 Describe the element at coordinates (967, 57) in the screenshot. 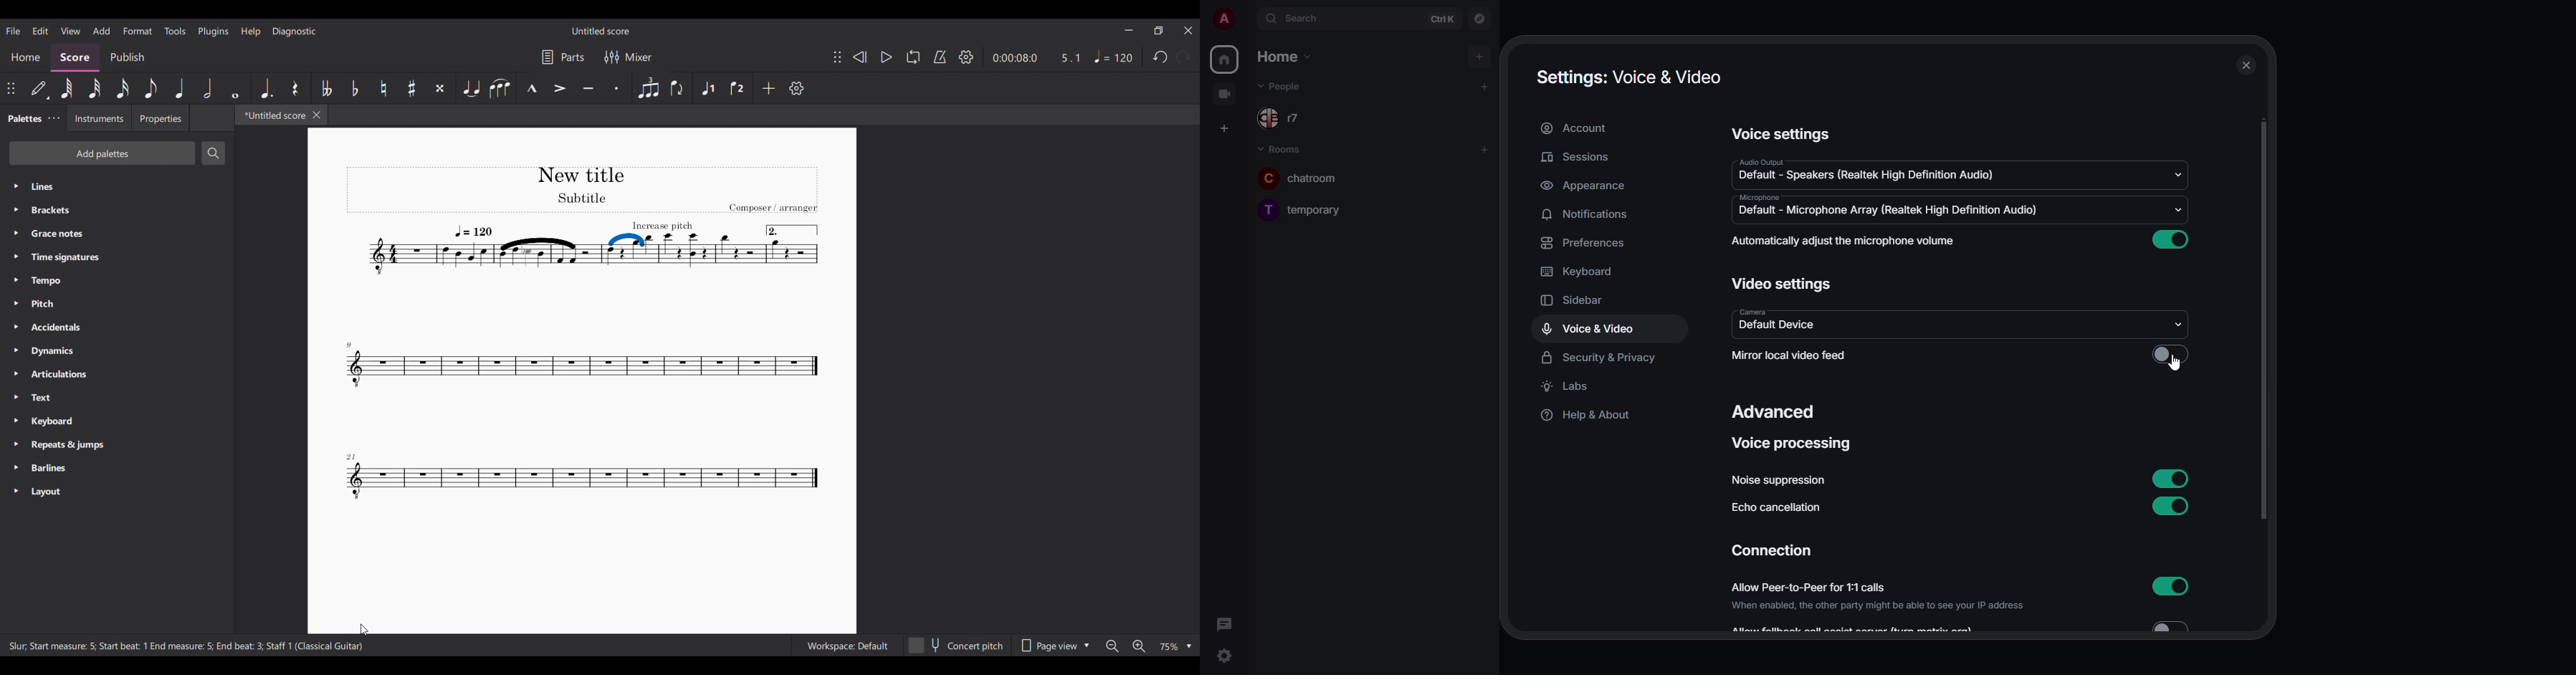

I see `Settings` at that location.